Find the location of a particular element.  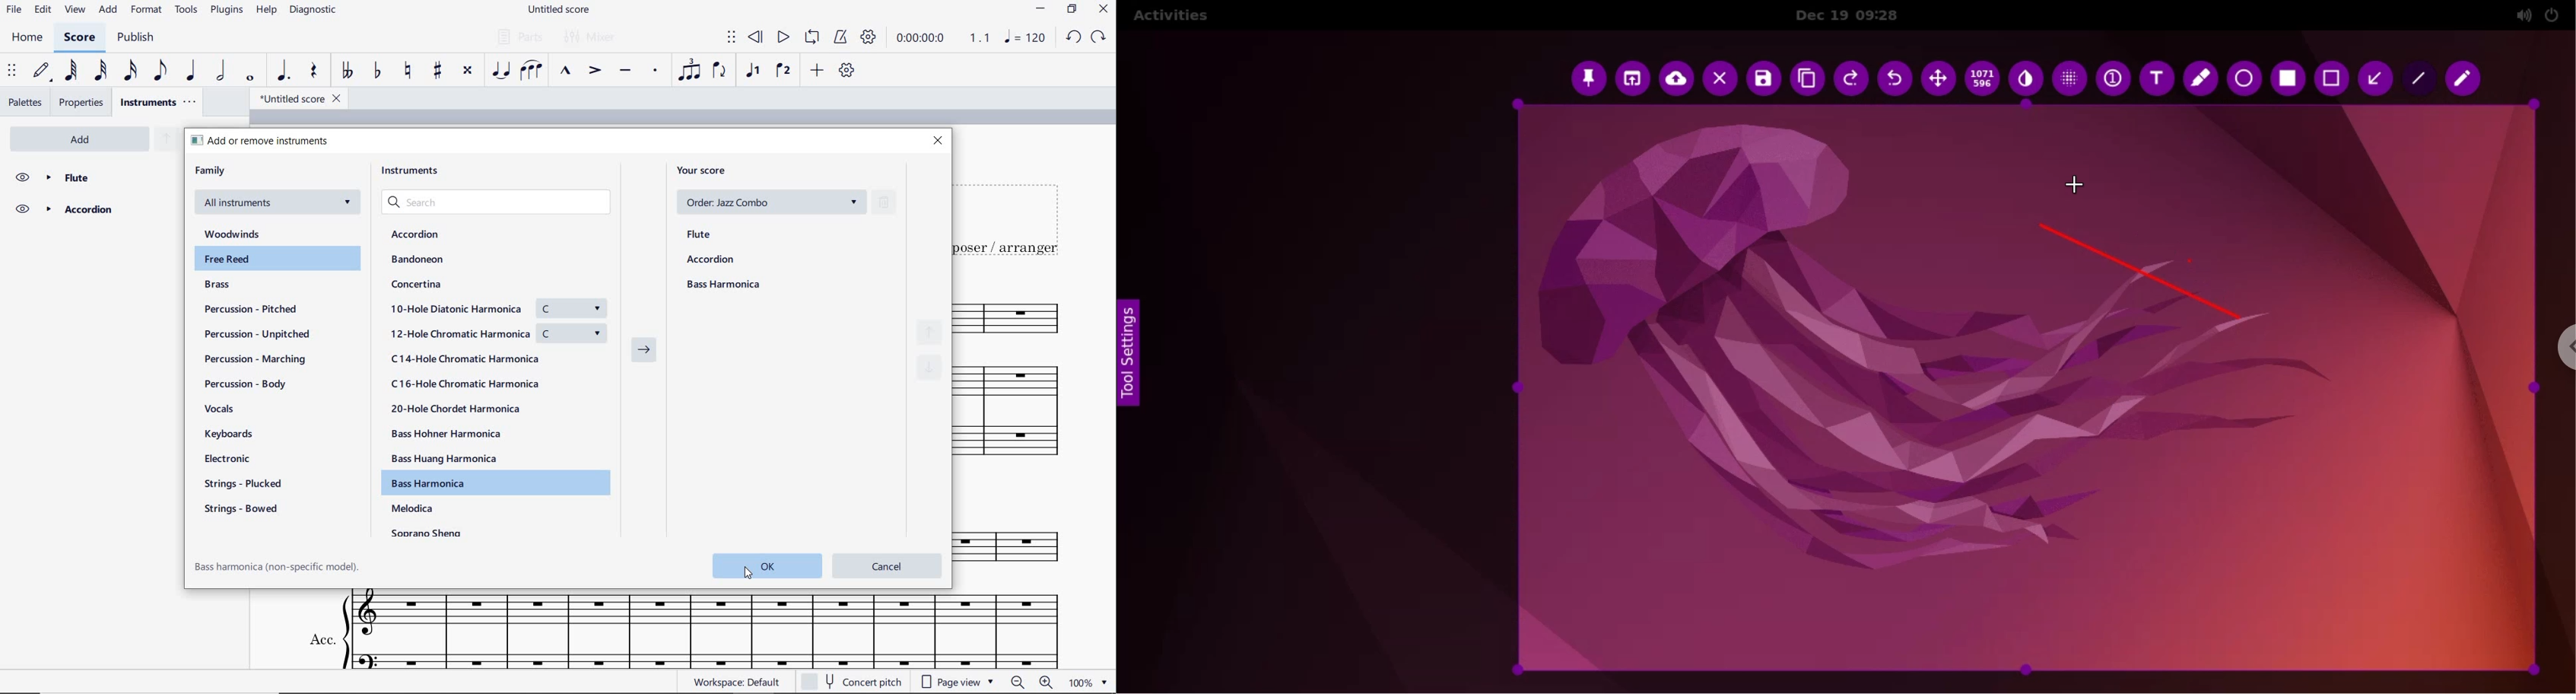

All instruments is located at coordinates (279, 205).